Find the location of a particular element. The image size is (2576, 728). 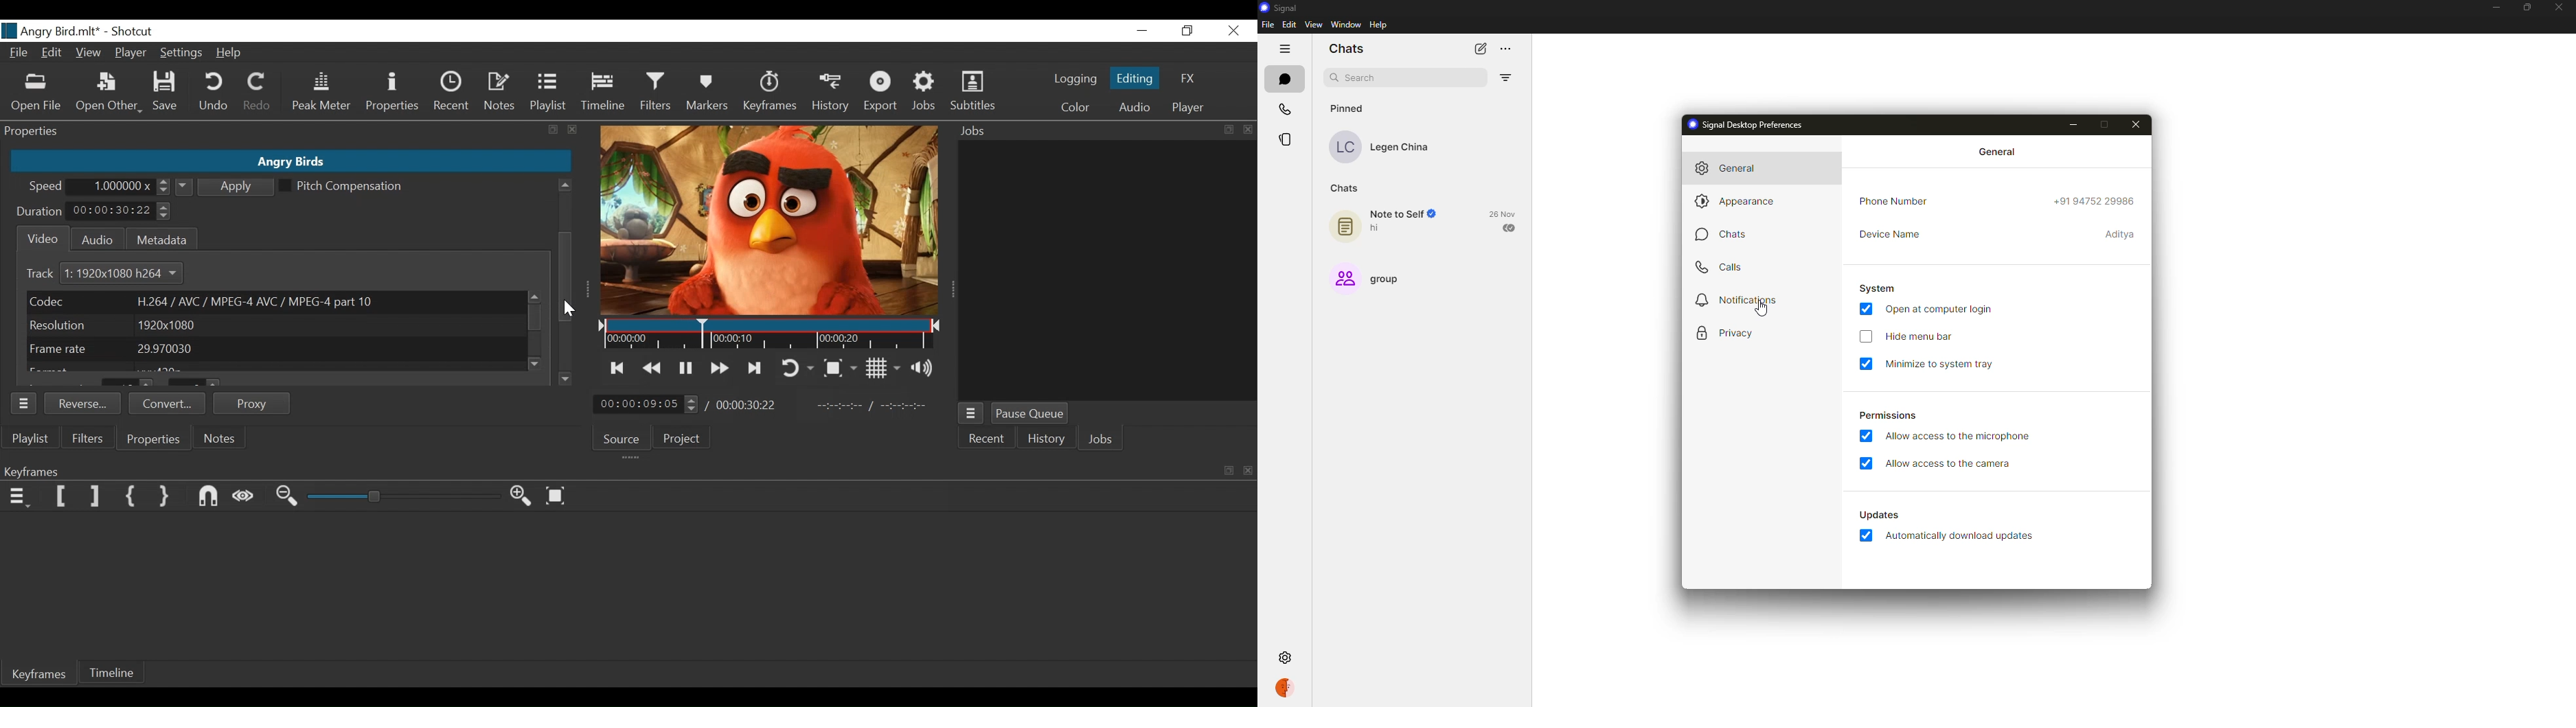

Zoom keyframe out is located at coordinates (289, 498).